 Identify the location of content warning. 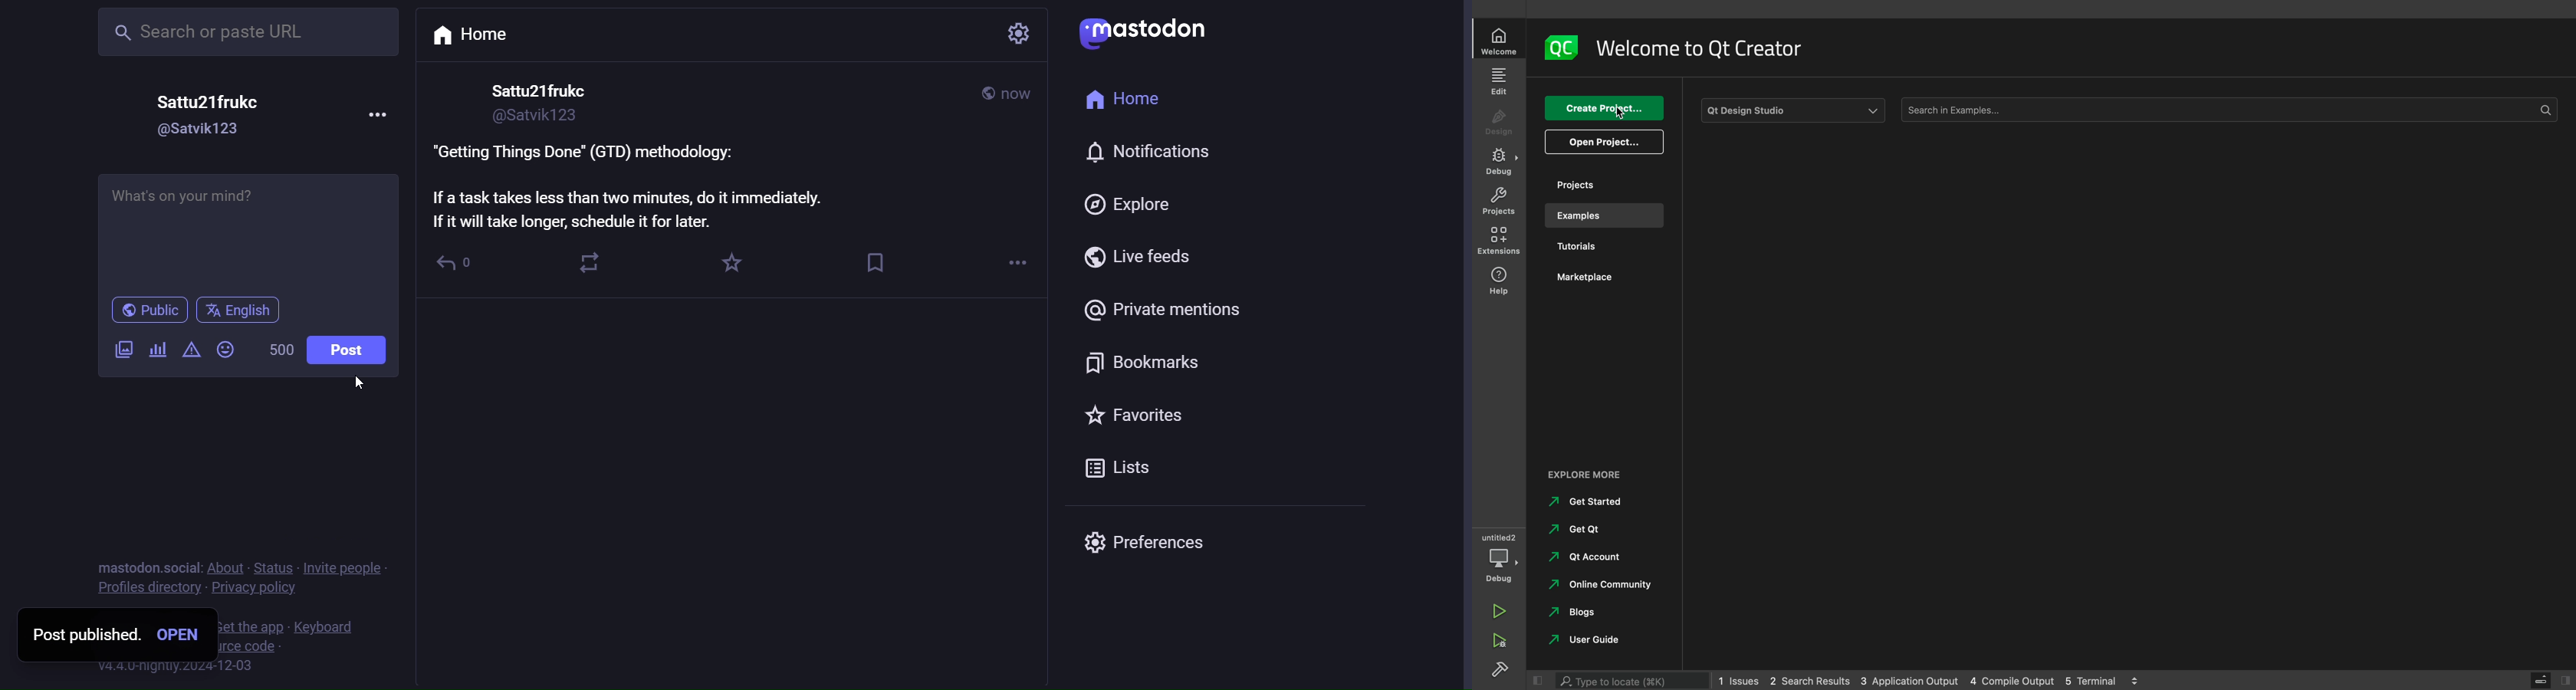
(192, 350).